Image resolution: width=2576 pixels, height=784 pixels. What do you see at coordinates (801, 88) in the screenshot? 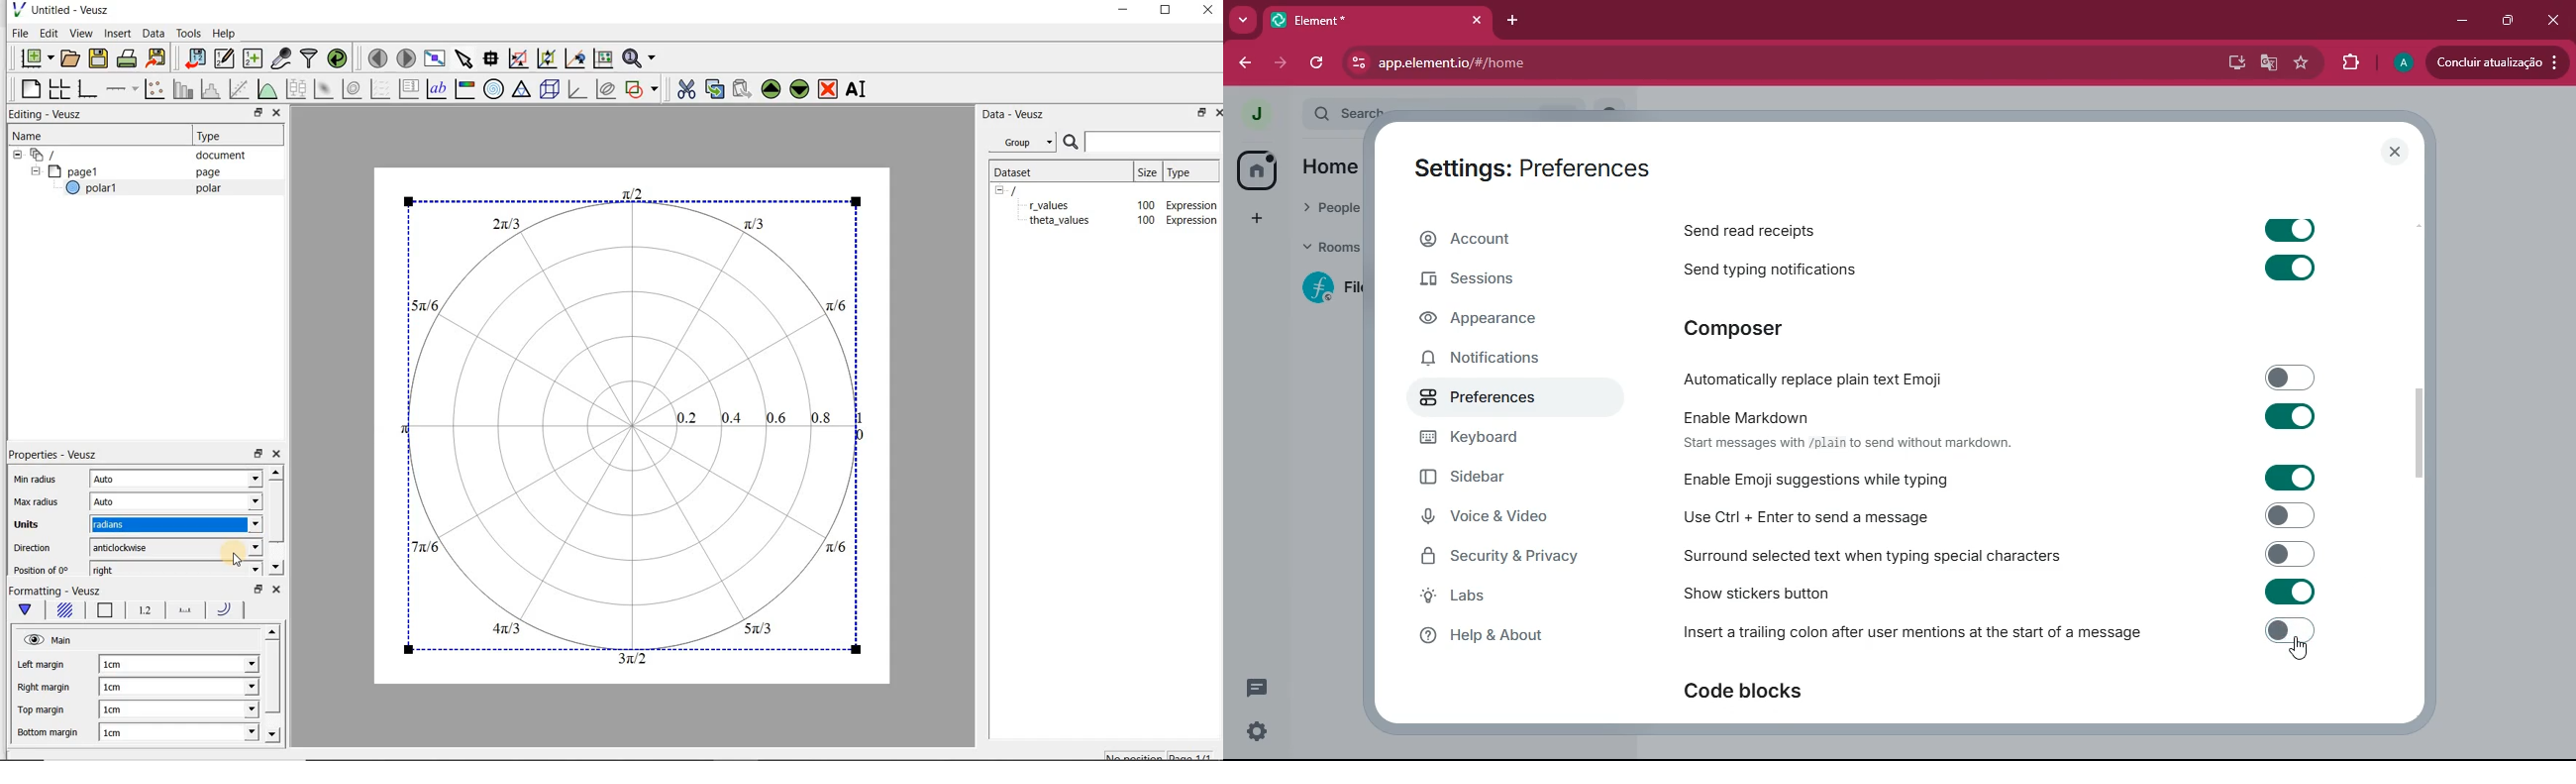
I see `Move the selected widget down` at bounding box center [801, 88].